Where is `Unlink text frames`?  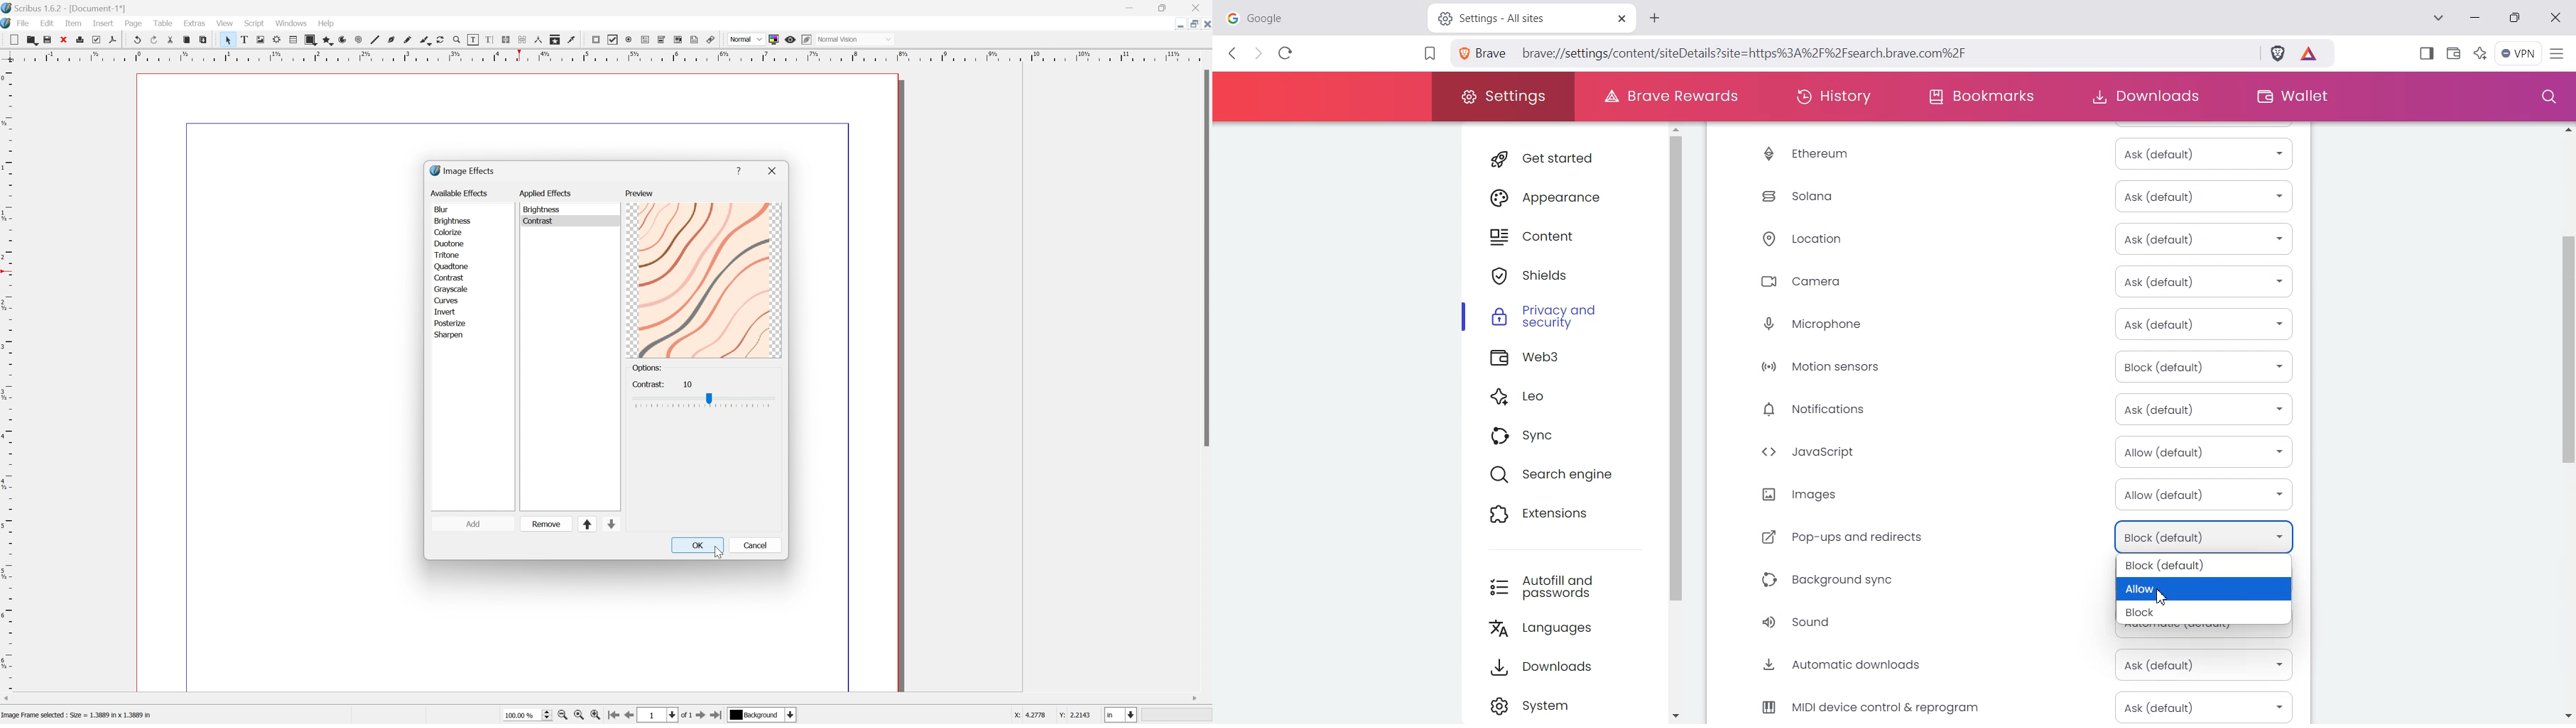
Unlink text frames is located at coordinates (524, 39).